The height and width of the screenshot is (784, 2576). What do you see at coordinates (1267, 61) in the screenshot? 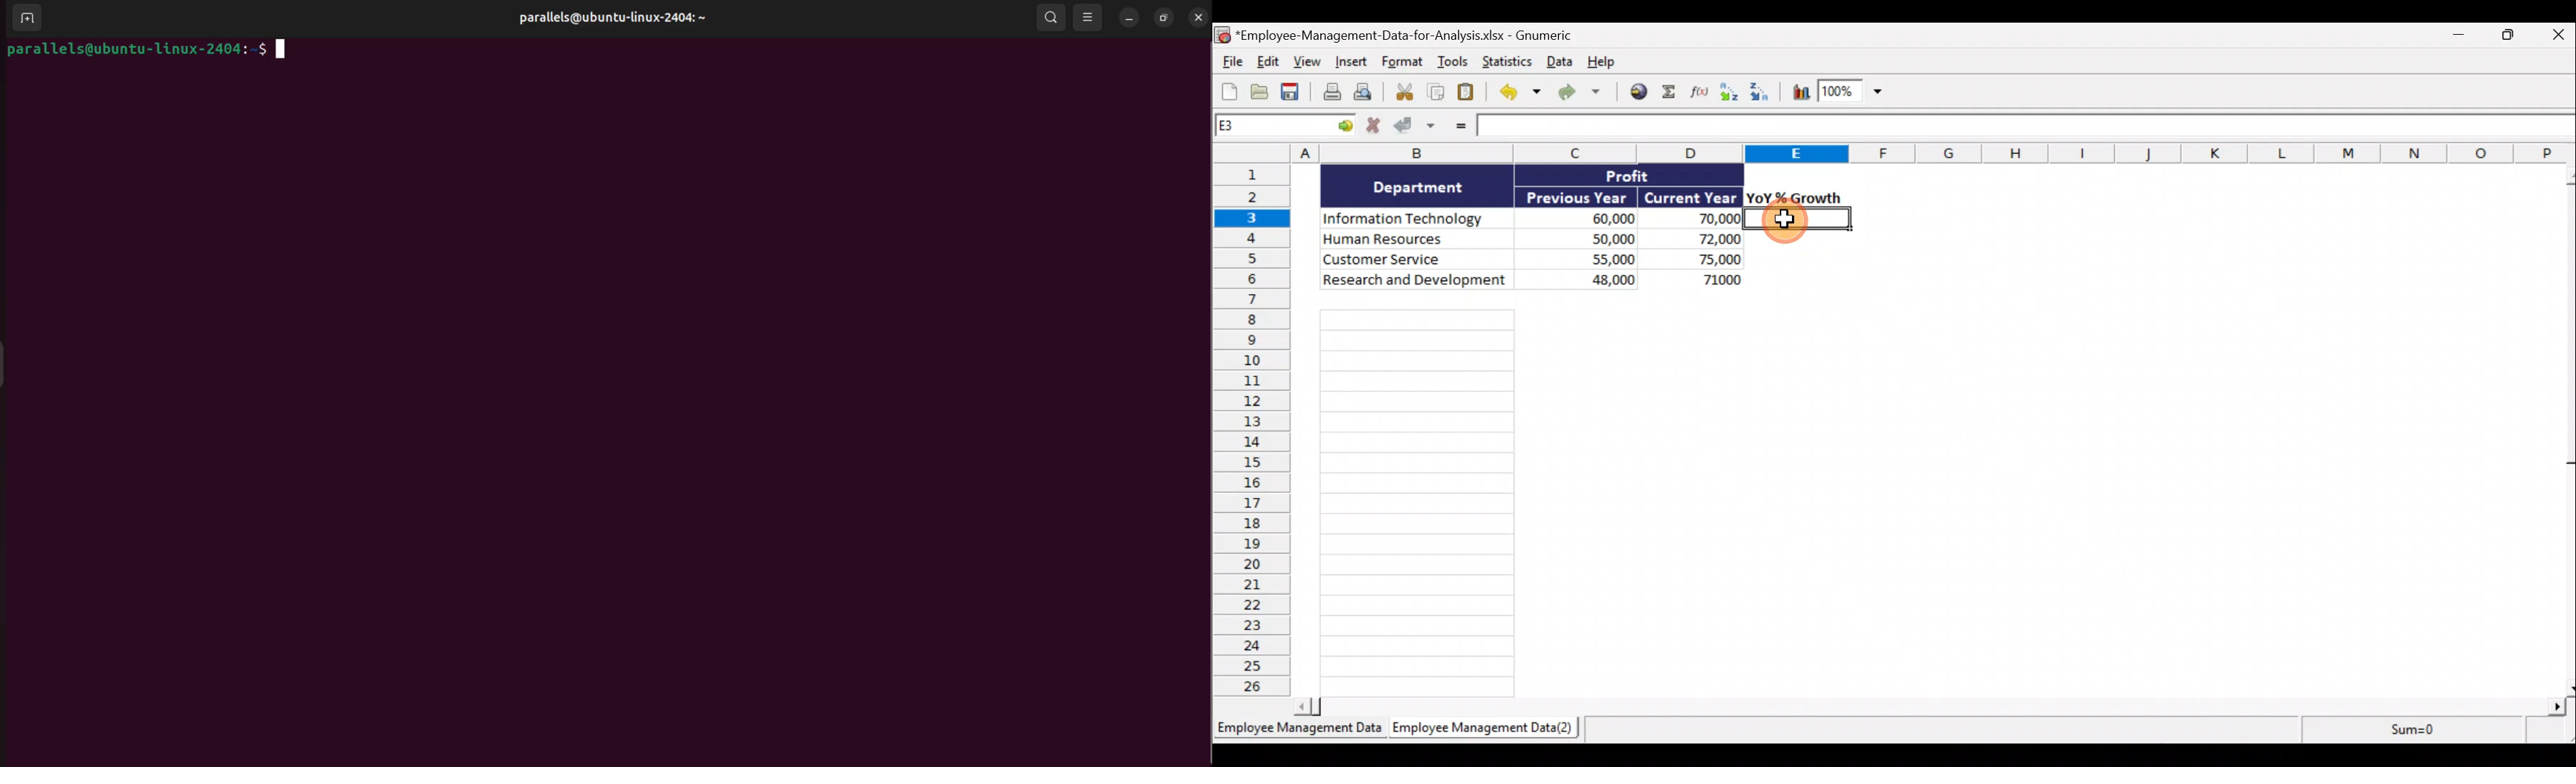
I see `Edit` at bounding box center [1267, 61].